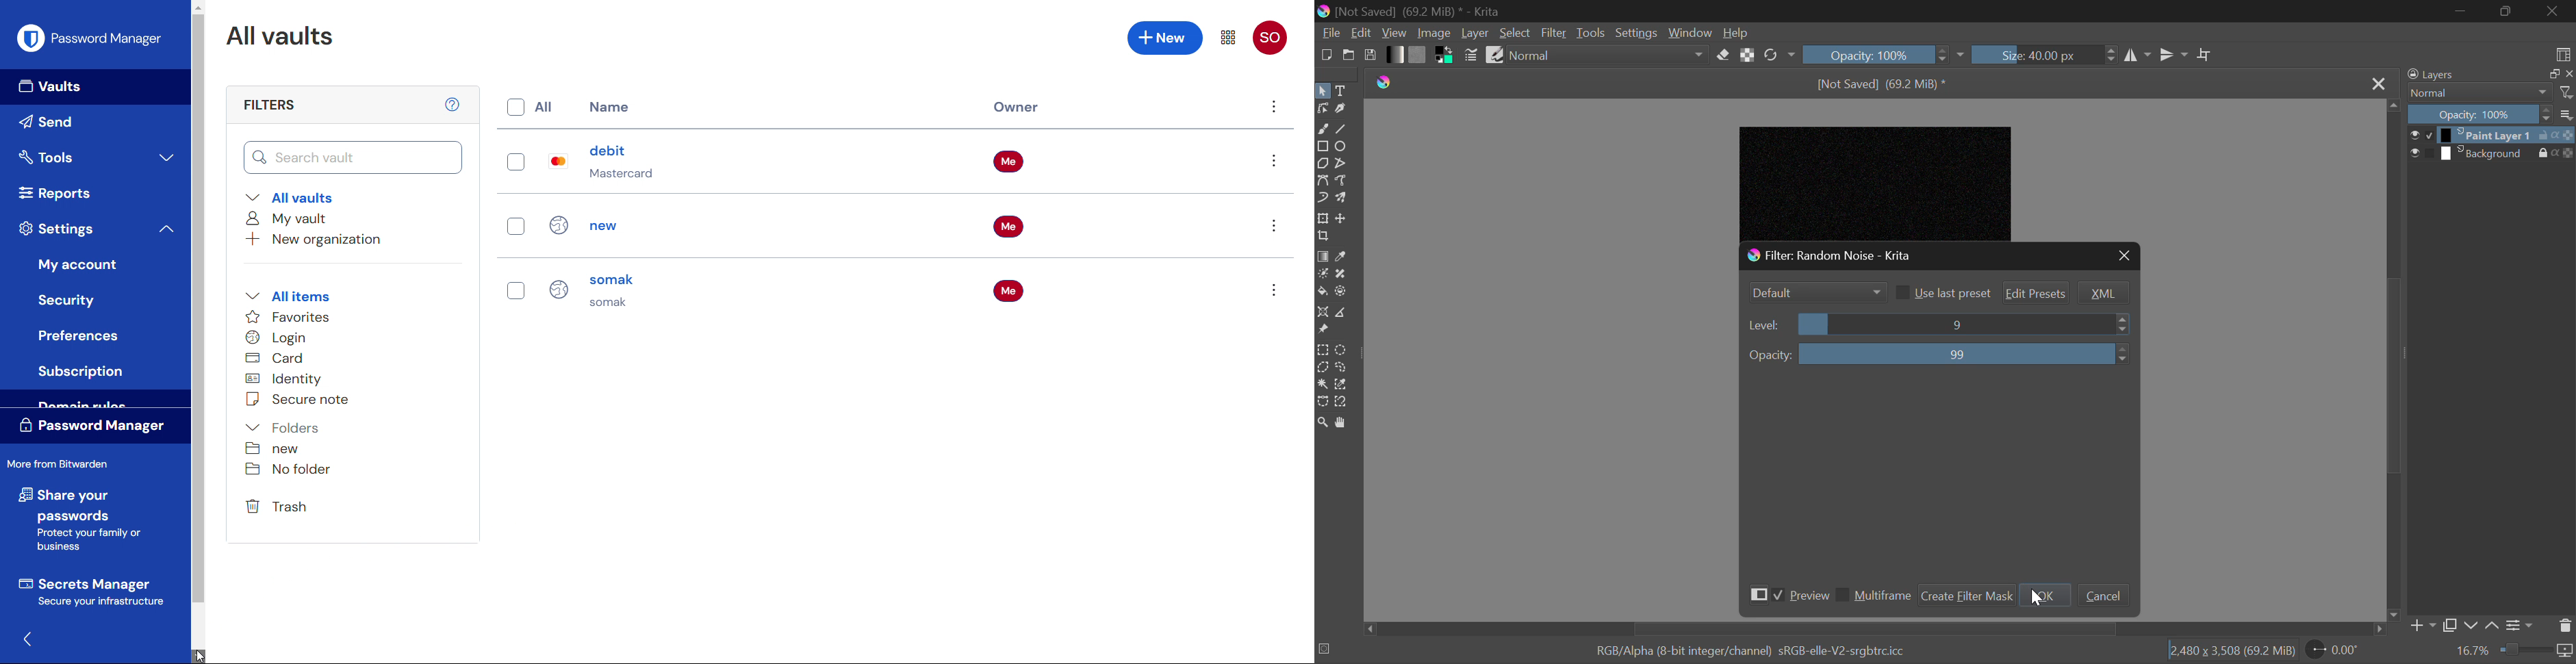  What do you see at coordinates (1494, 54) in the screenshot?
I see `Brush Presets` at bounding box center [1494, 54].